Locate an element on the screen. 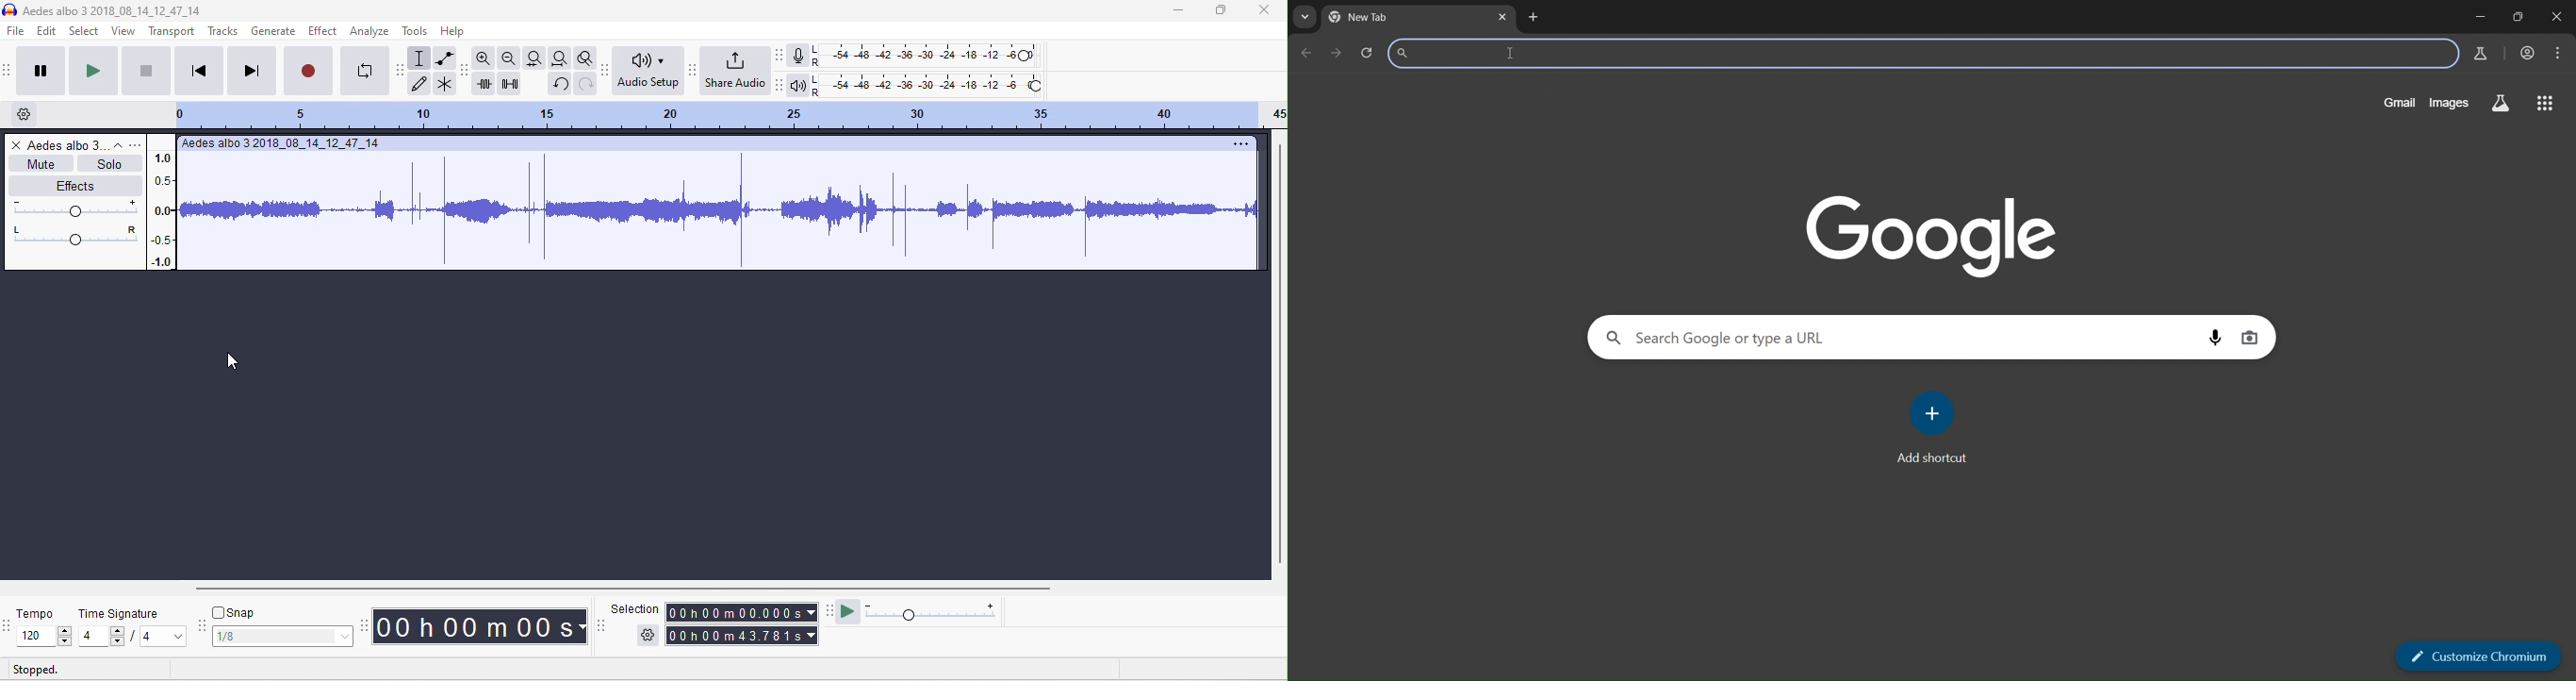  pause is located at coordinates (41, 72).